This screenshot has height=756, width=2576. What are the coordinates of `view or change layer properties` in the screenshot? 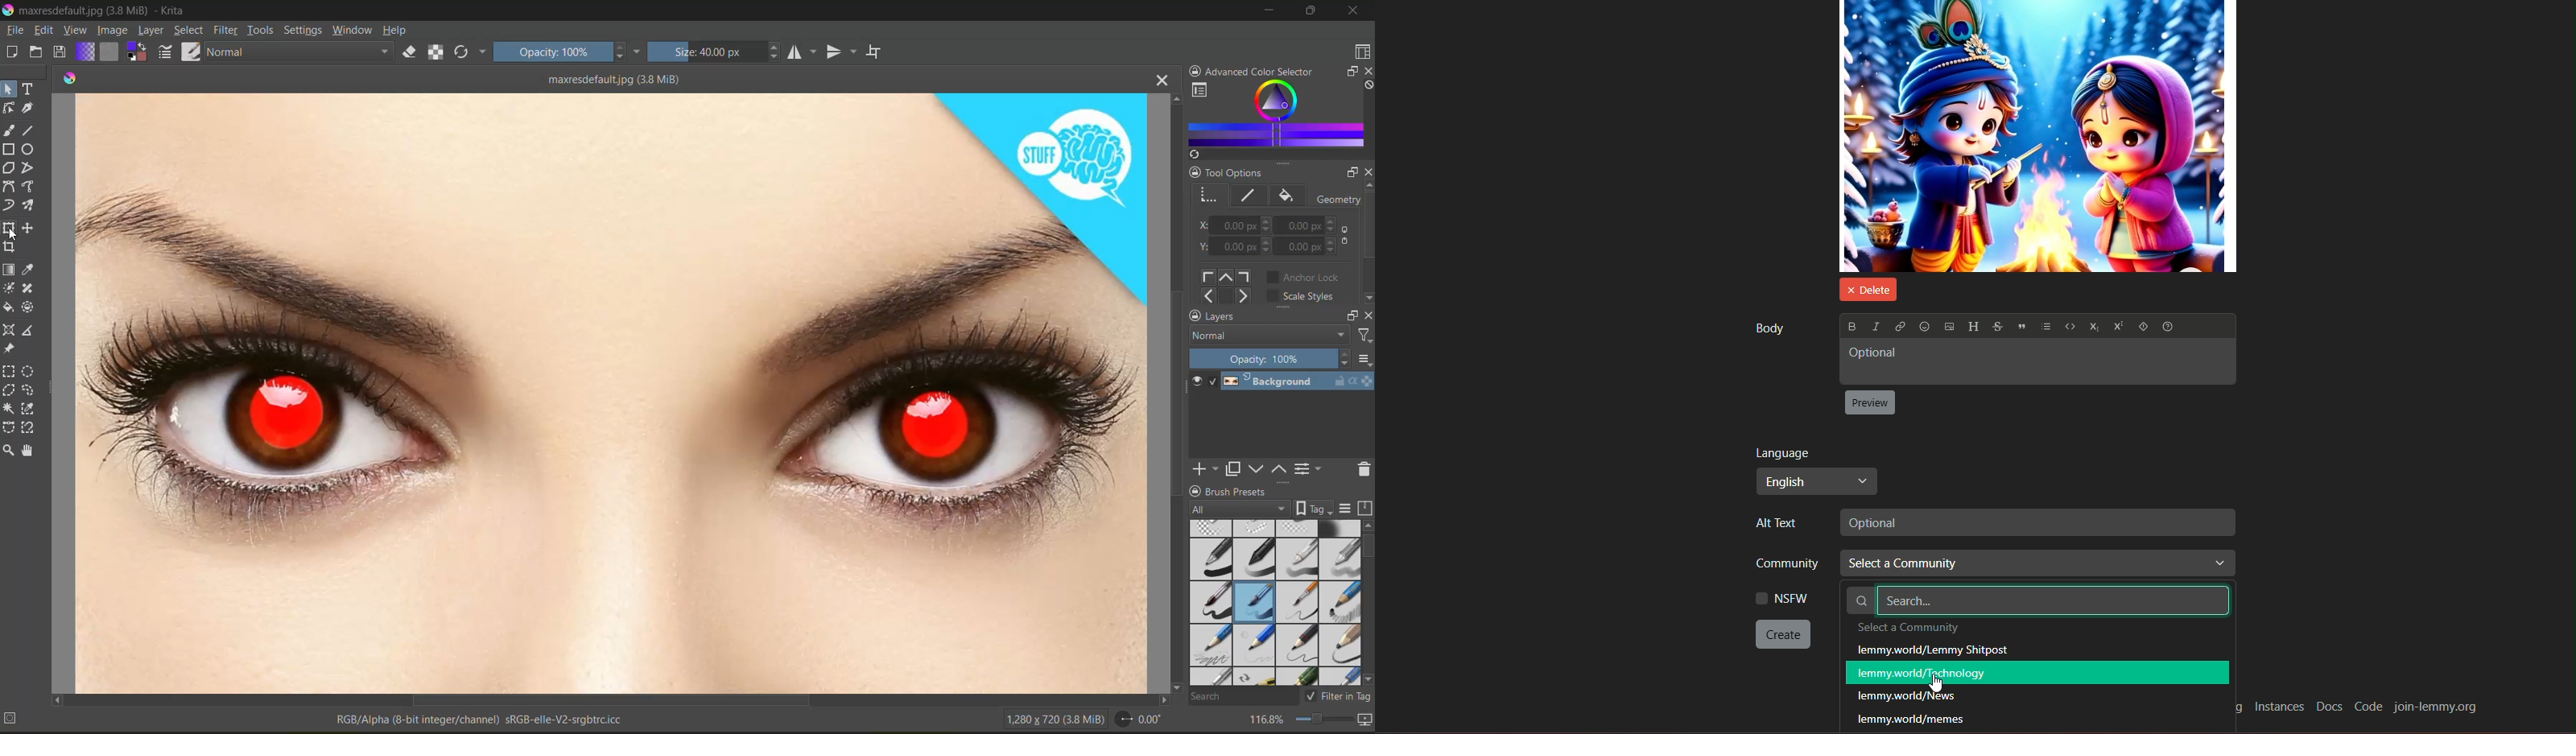 It's located at (1310, 469).